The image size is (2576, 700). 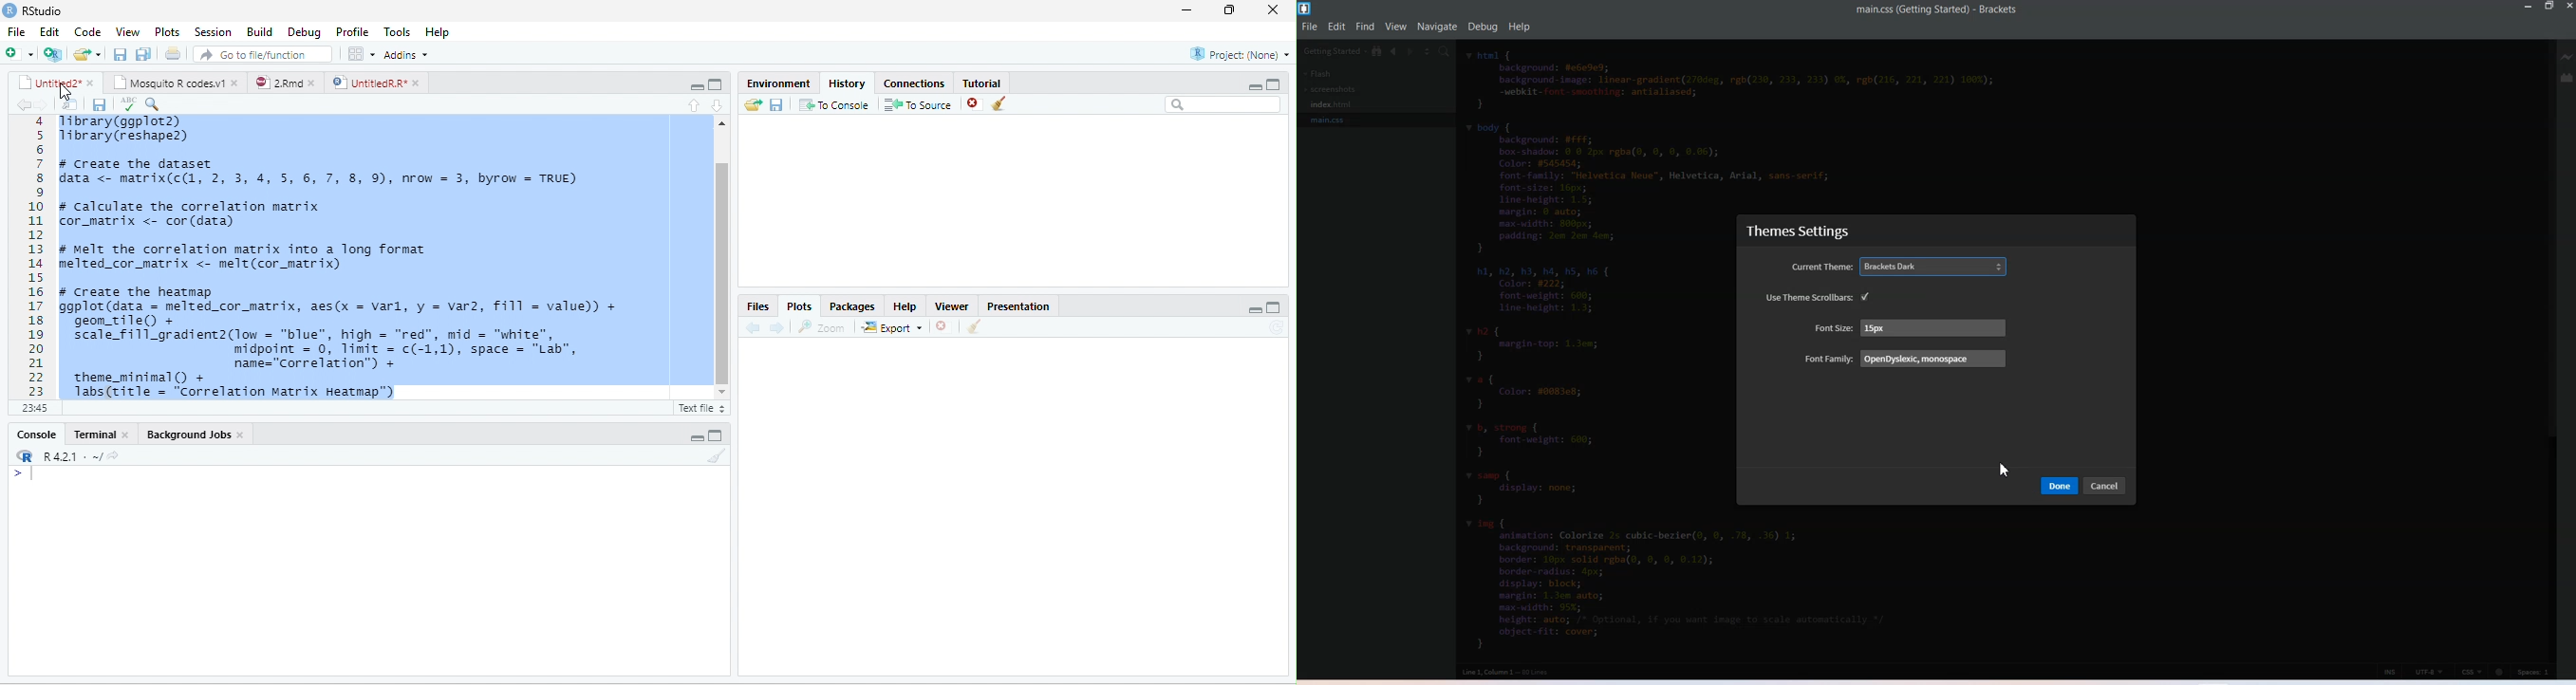 What do you see at coordinates (264, 53) in the screenshot?
I see `go to file` at bounding box center [264, 53].